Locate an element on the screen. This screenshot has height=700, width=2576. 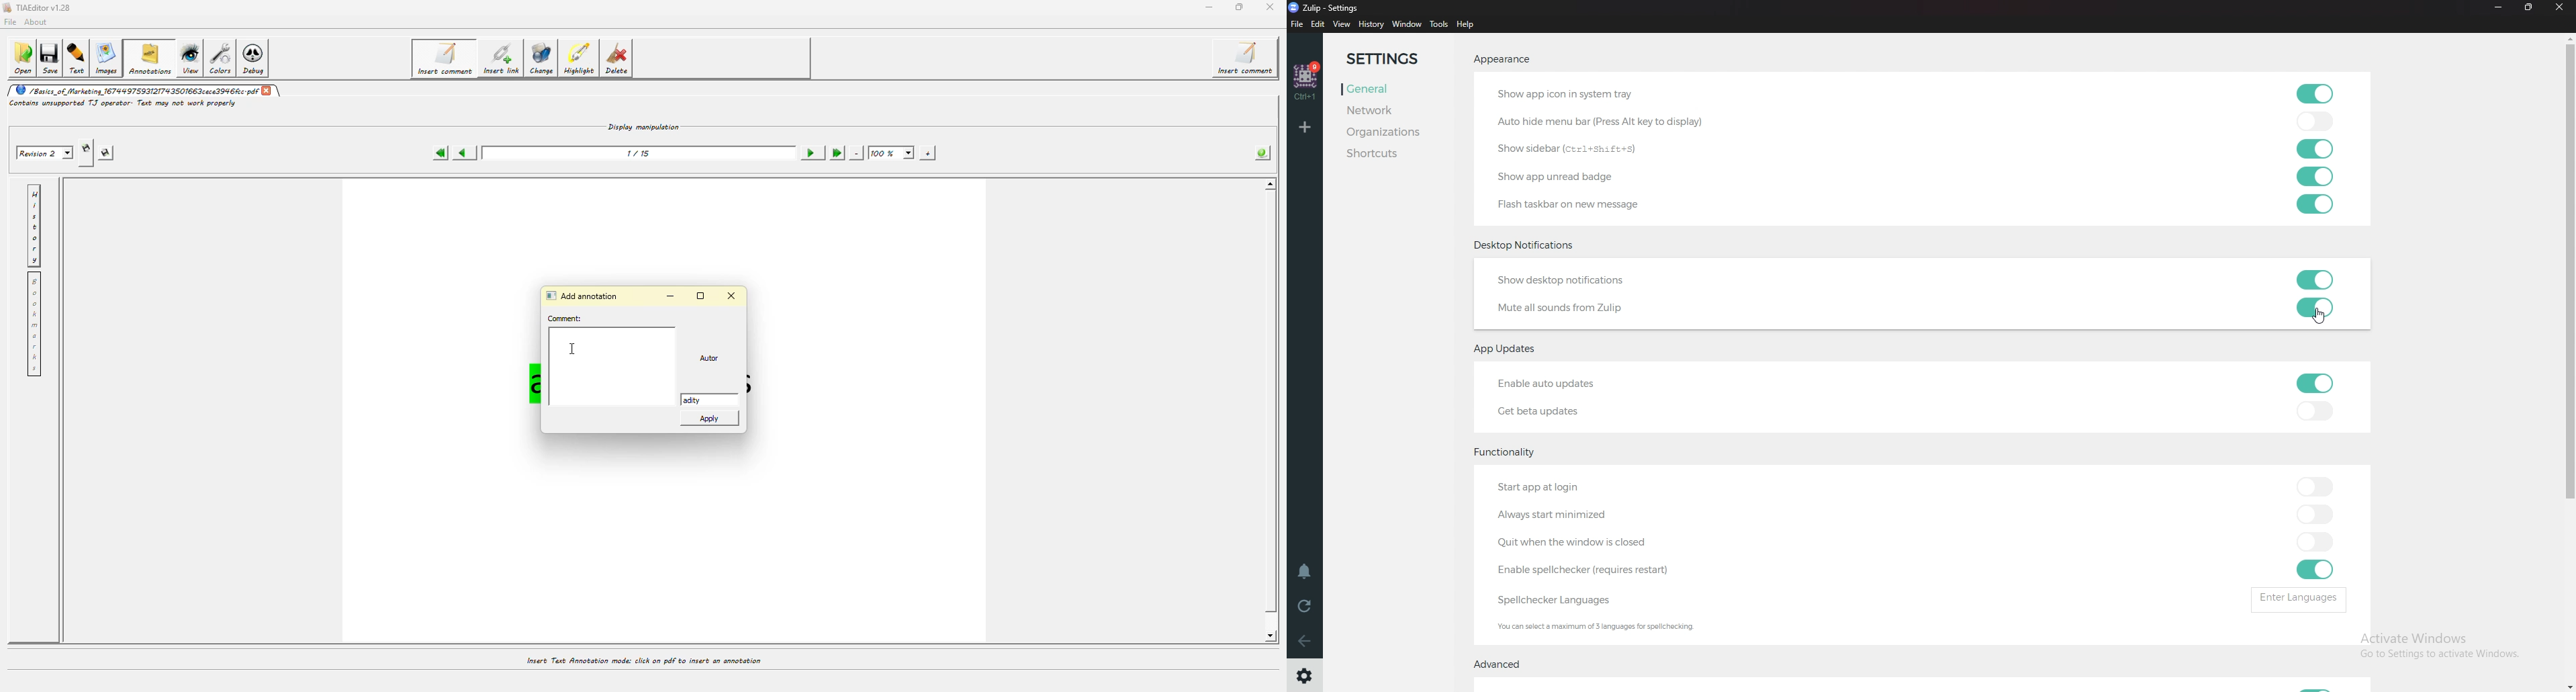
quit when window is closed is located at coordinates (1600, 543).